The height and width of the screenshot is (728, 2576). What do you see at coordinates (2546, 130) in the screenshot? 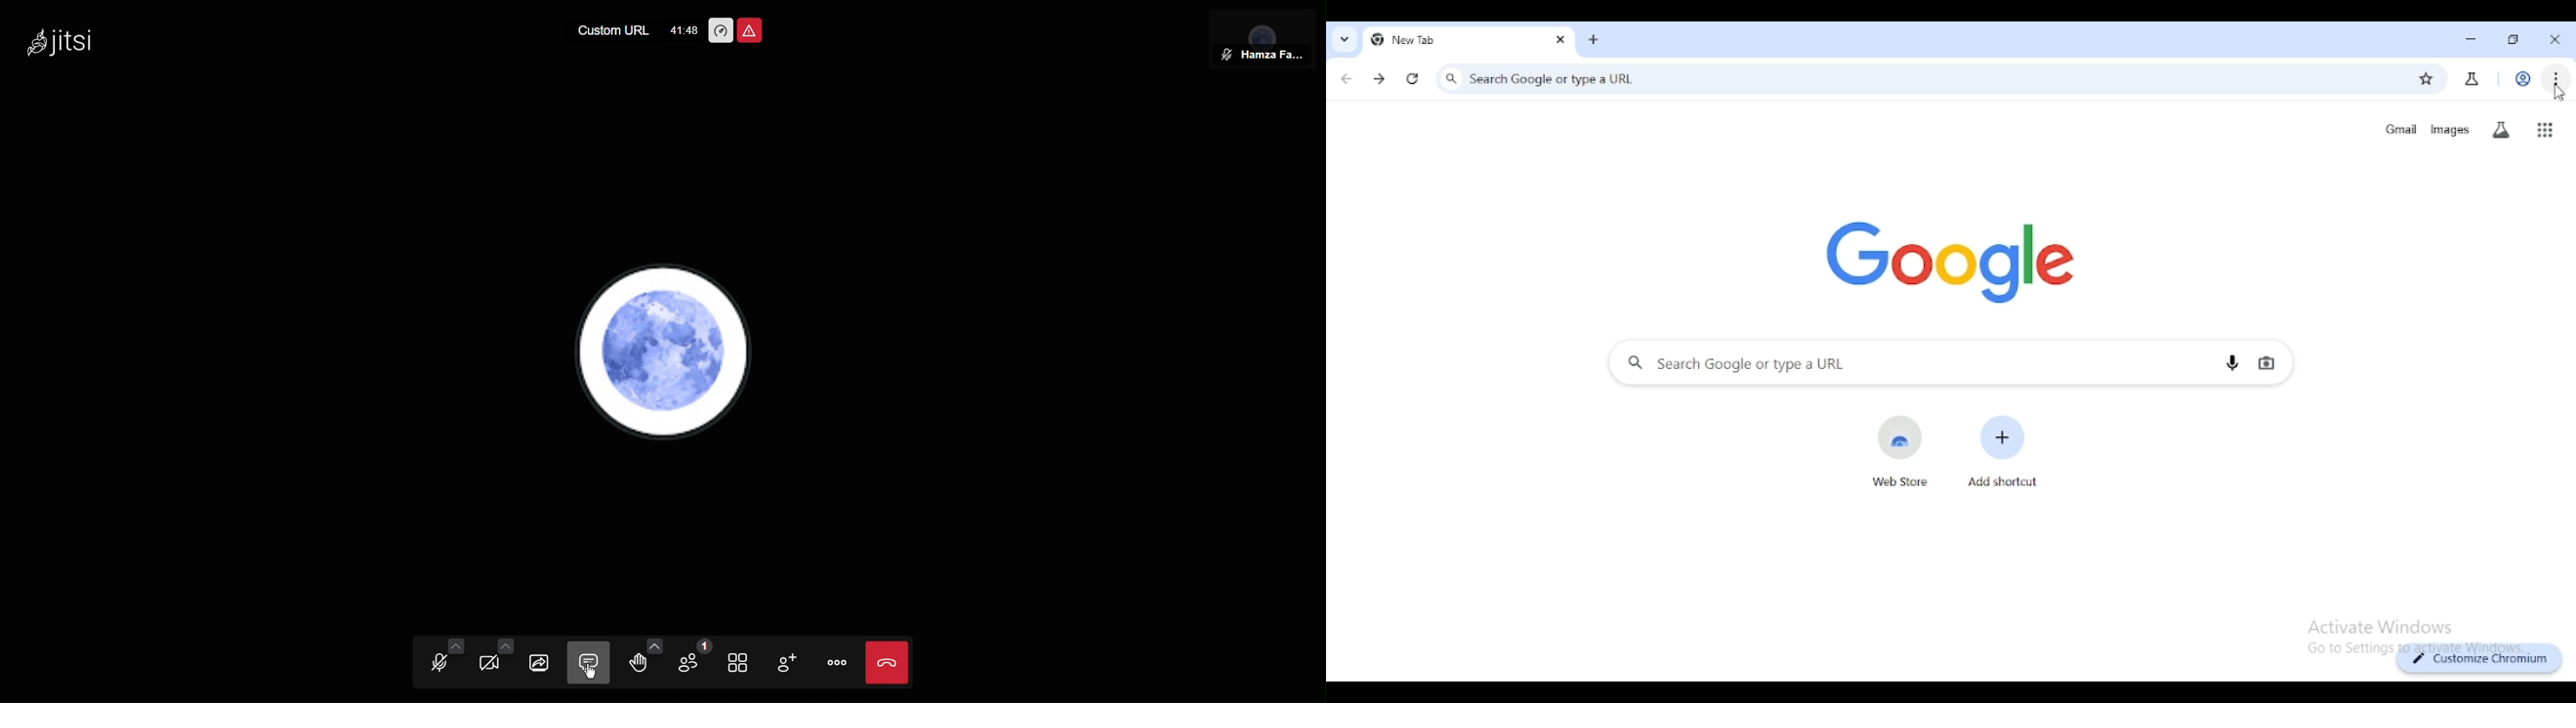
I see `google apps` at bounding box center [2546, 130].